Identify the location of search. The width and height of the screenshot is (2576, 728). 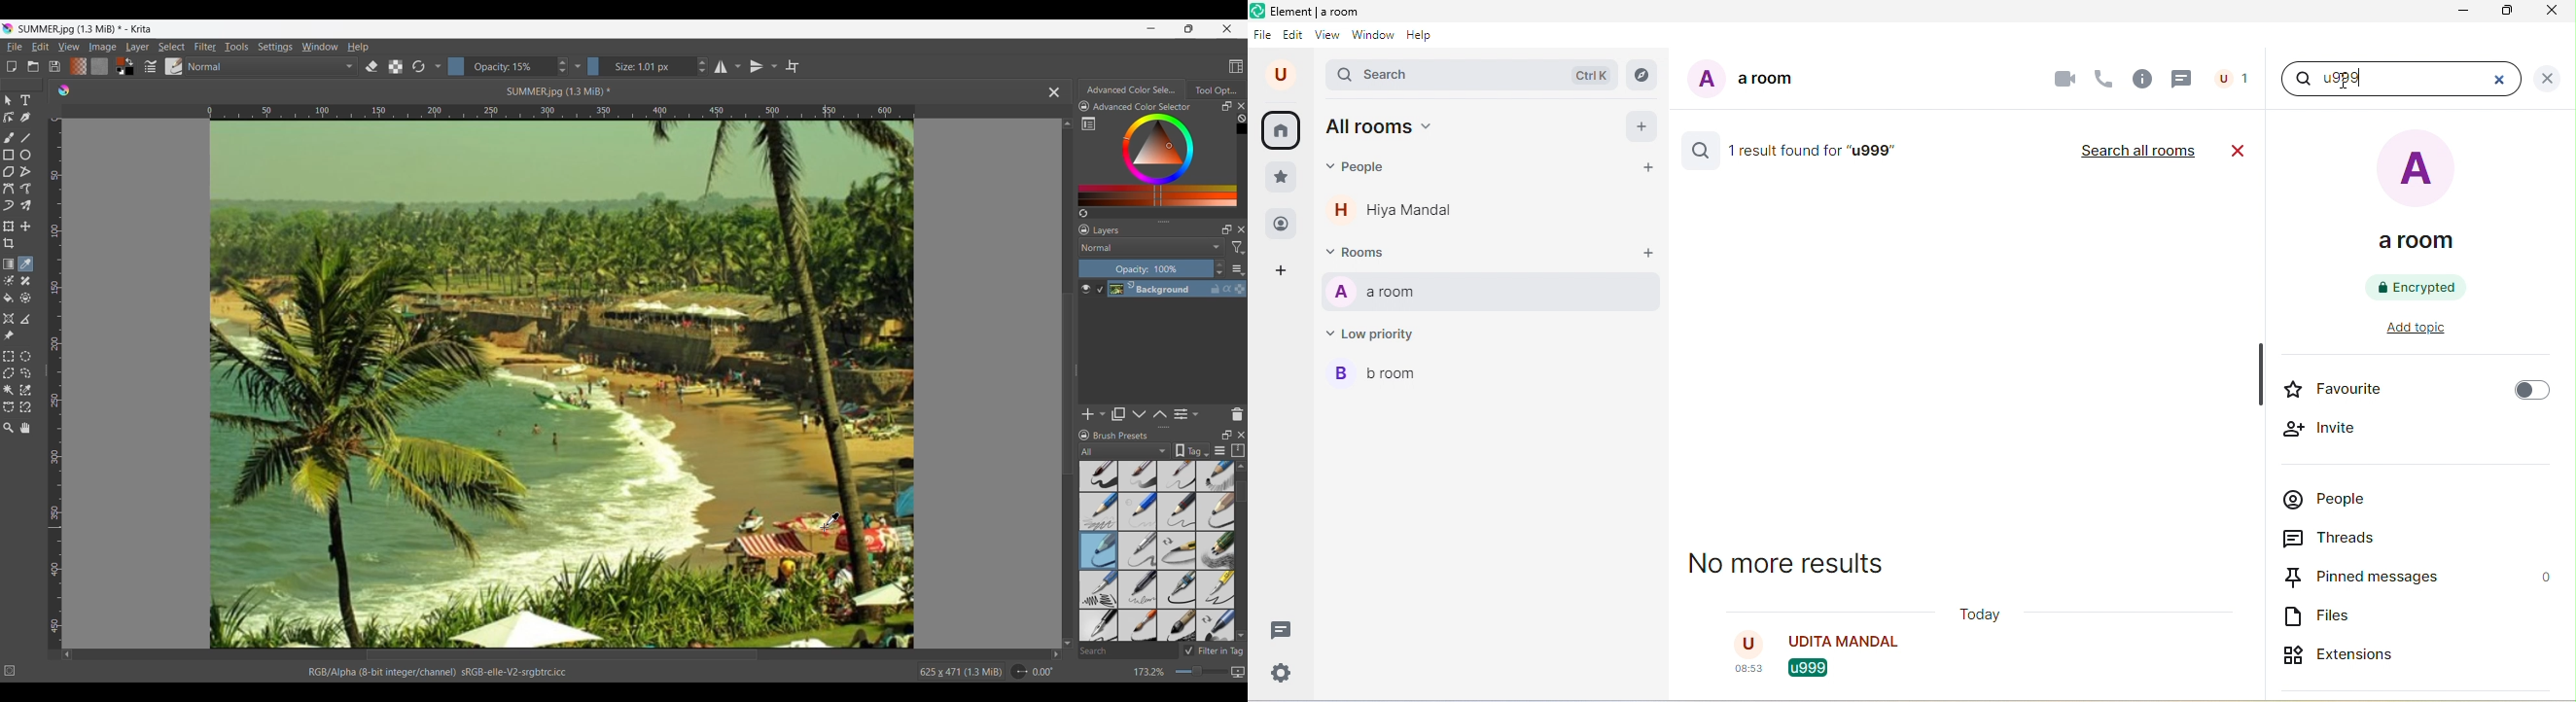
(1698, 153).